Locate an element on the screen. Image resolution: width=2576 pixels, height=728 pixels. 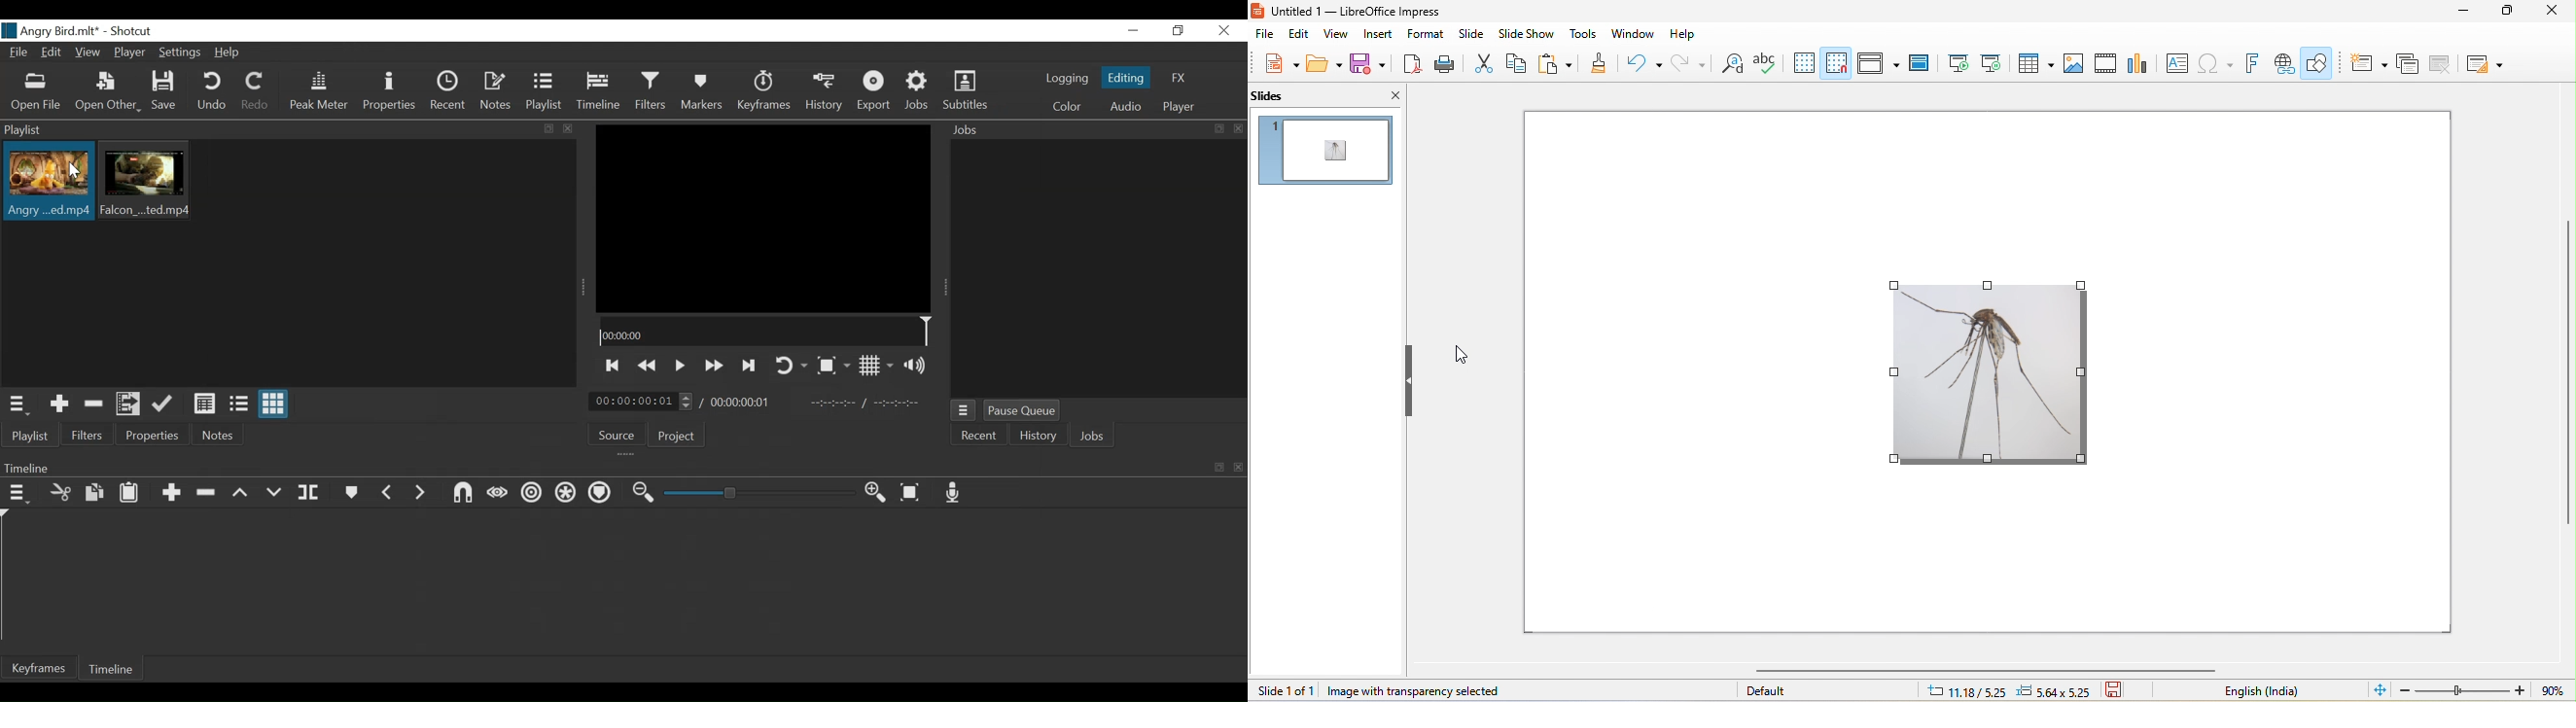
Jobs Queue is located at coordinates (965, 411).